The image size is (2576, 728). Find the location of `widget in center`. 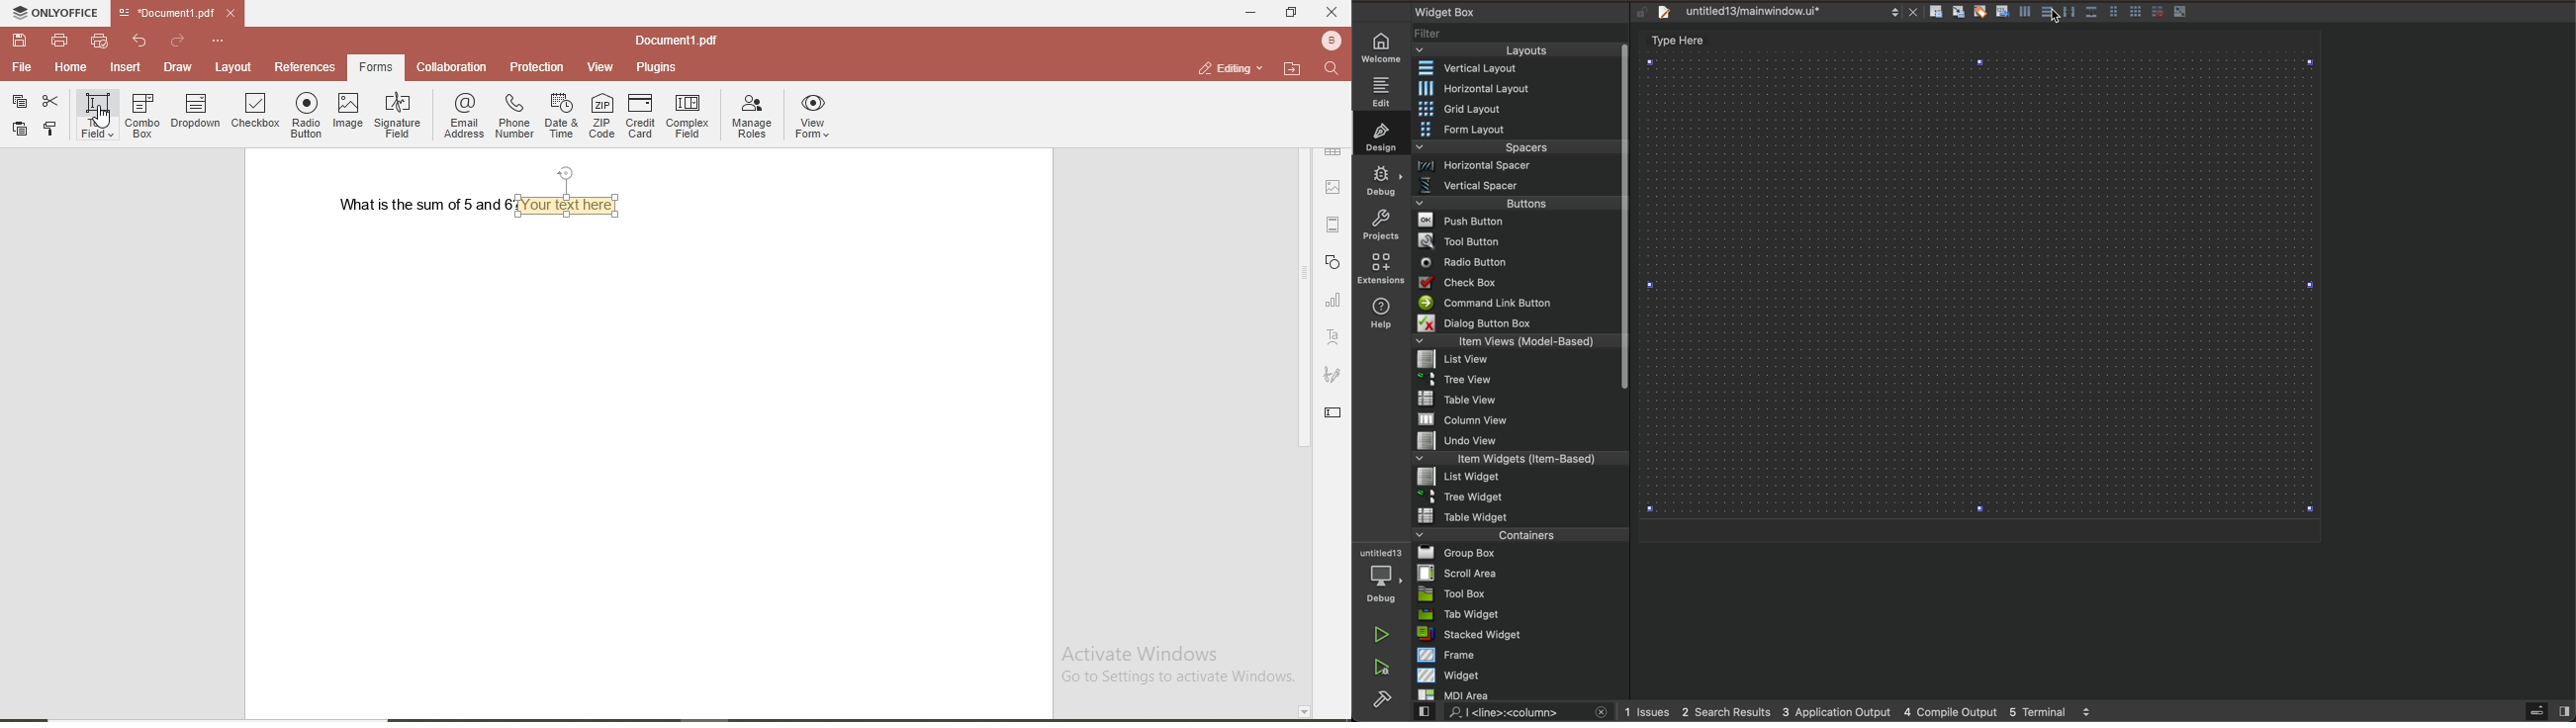

widget in center is located at coordinates (1979, 288).